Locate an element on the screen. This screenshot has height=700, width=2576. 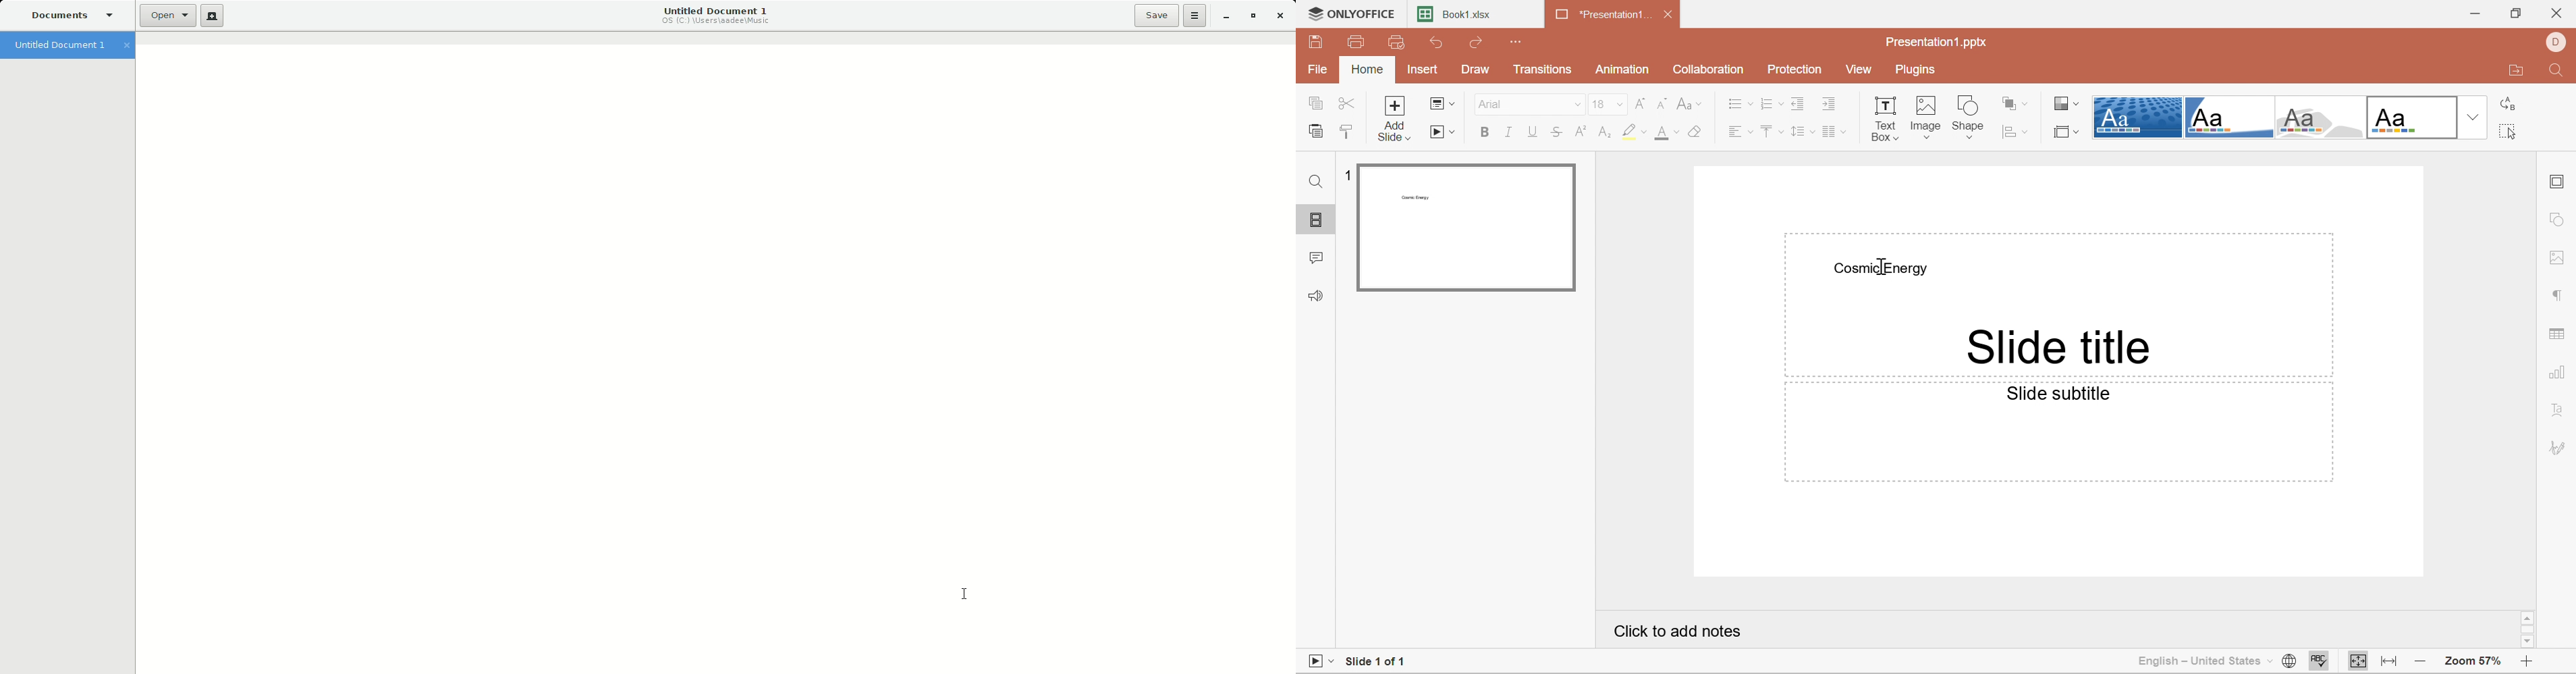
Slide 1 is located at coordinates (1465, 228).